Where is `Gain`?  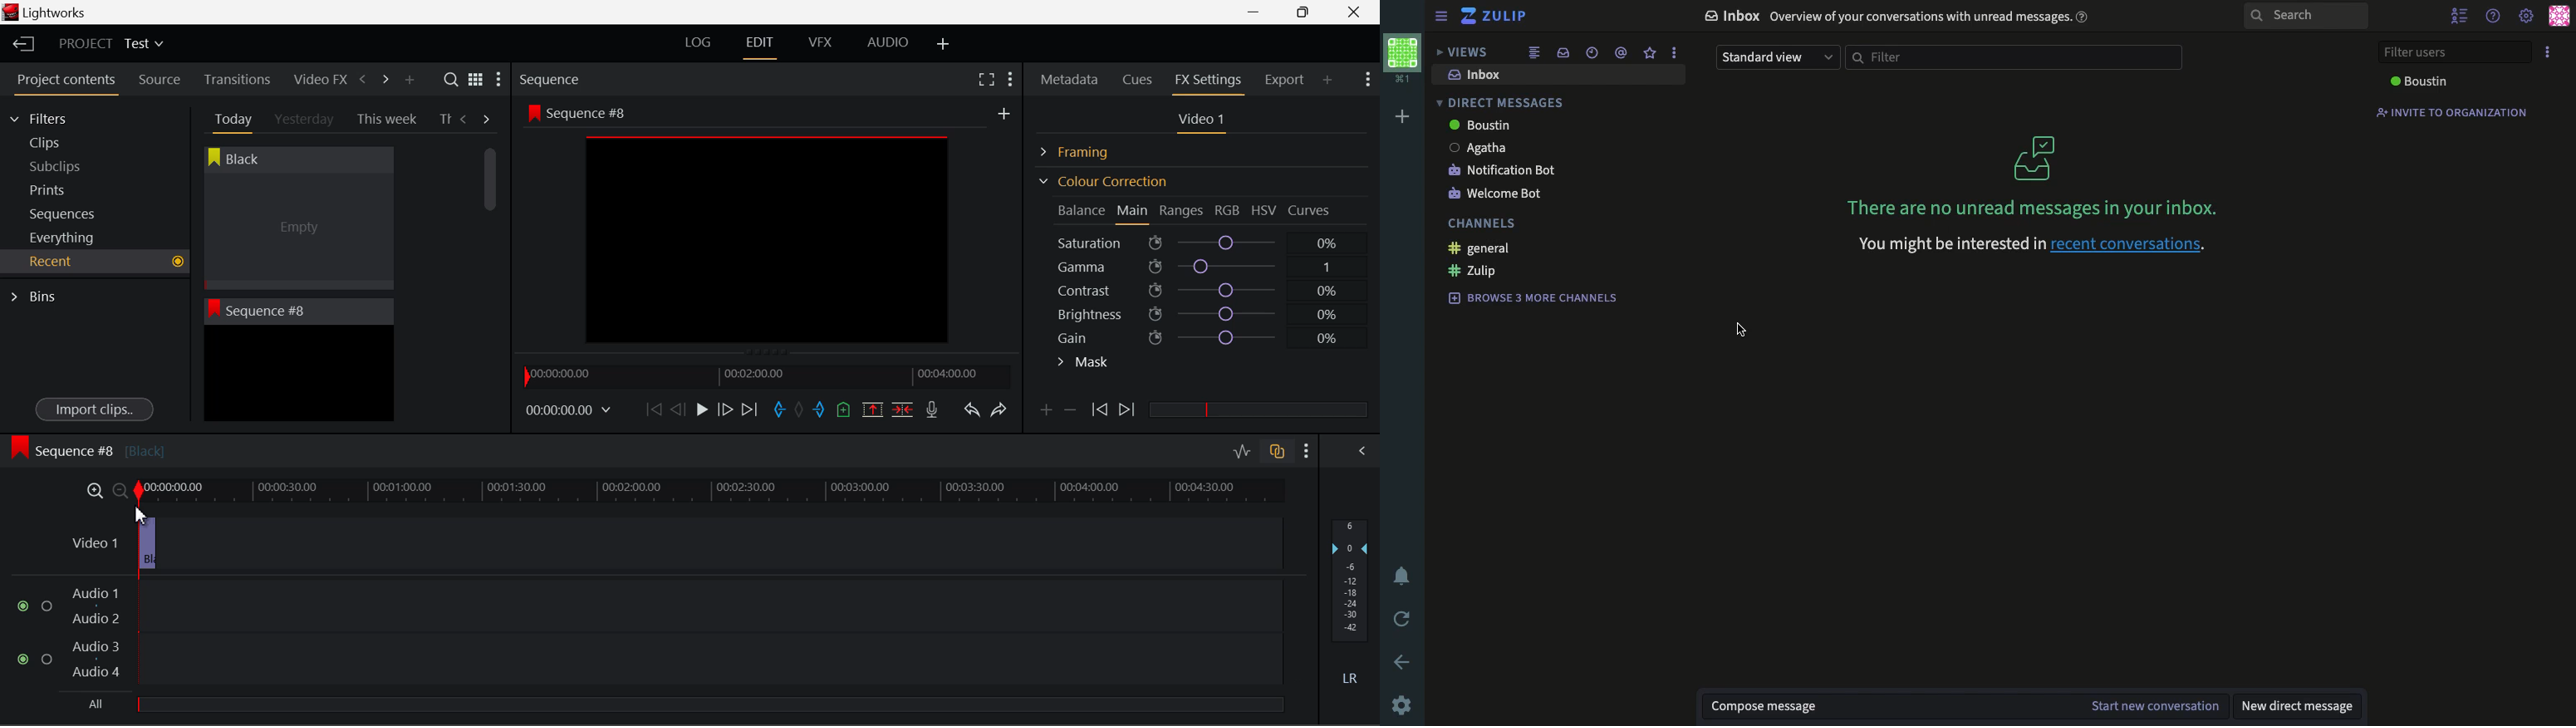 Gain is located at coordinates (1216, 335).